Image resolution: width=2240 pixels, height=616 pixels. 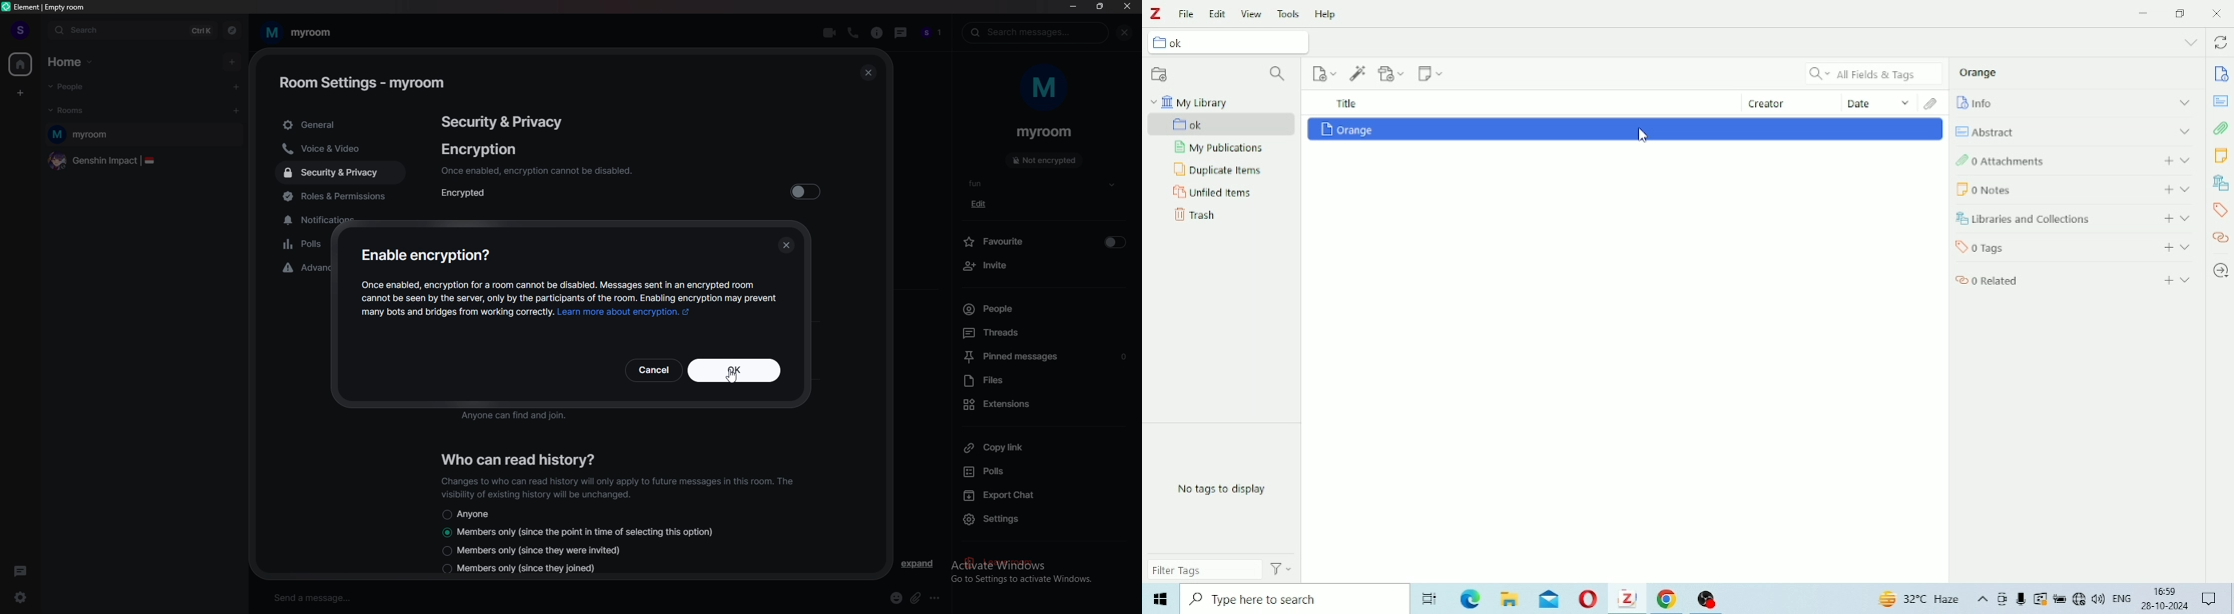 I want to click on threads, so click(x=22, y=569).